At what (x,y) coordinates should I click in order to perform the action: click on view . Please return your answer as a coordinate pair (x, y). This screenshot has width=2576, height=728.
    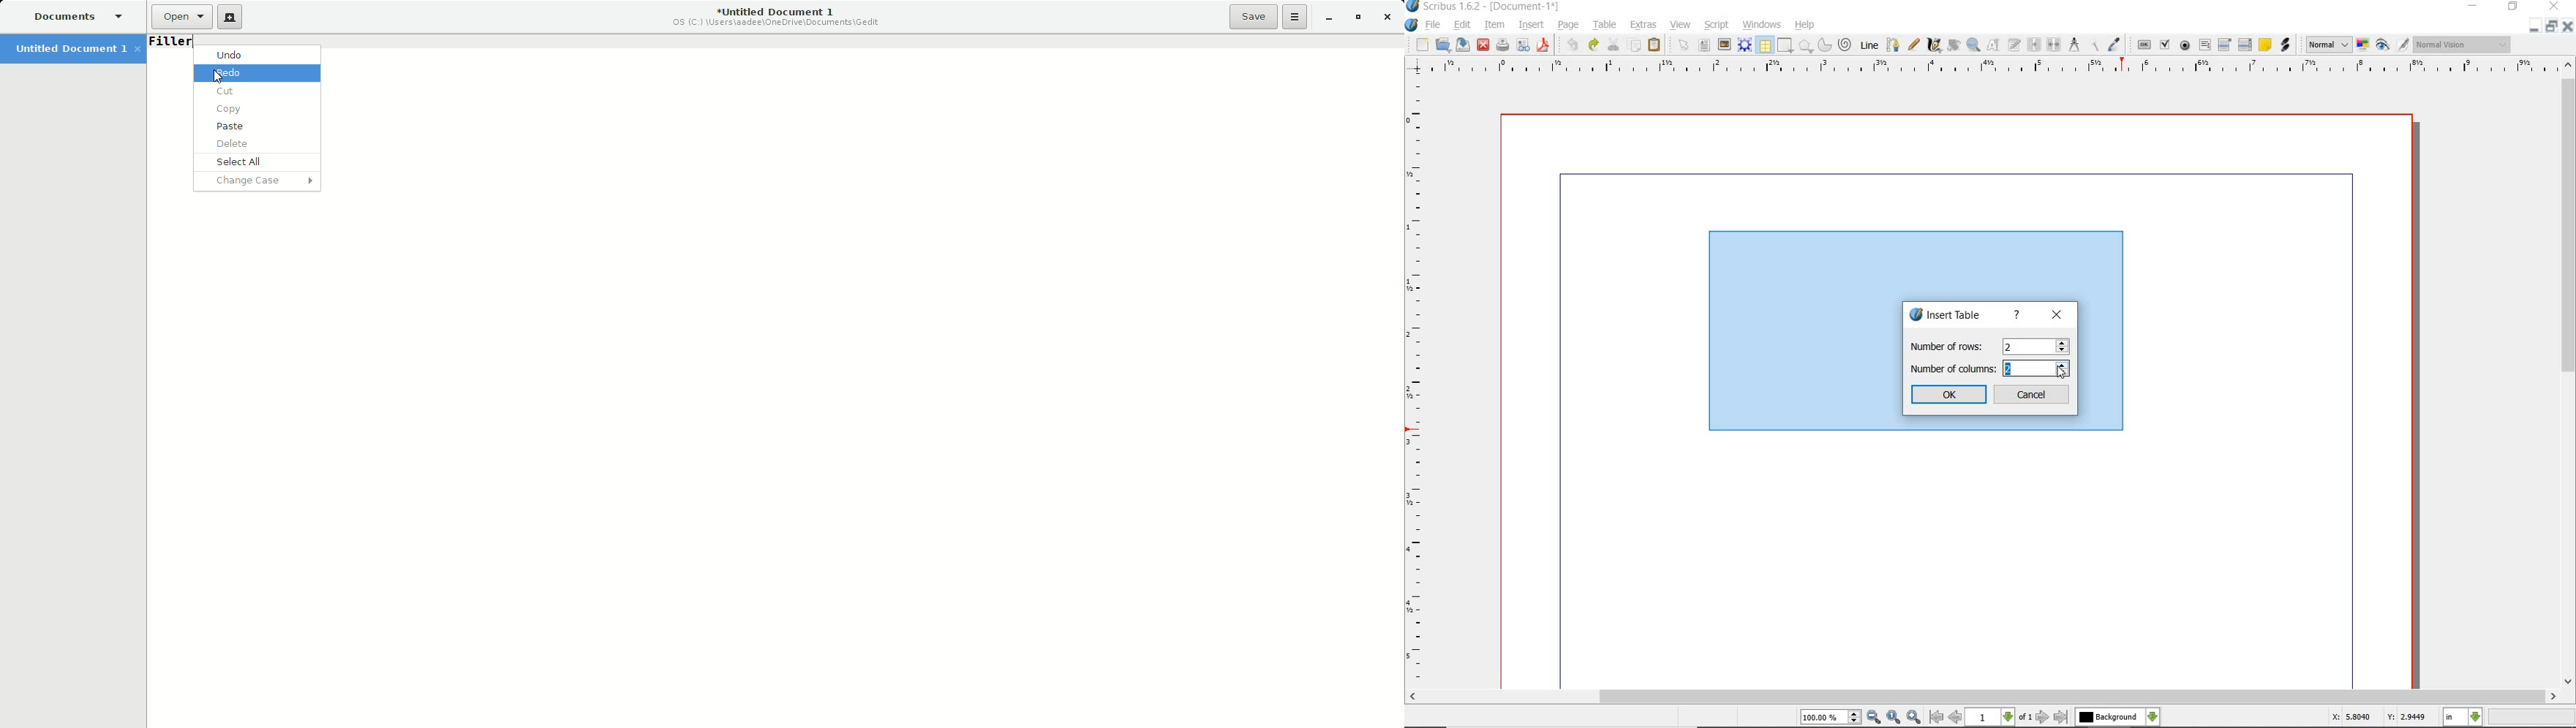
    Looking at the image, I should click on (1683, 25).